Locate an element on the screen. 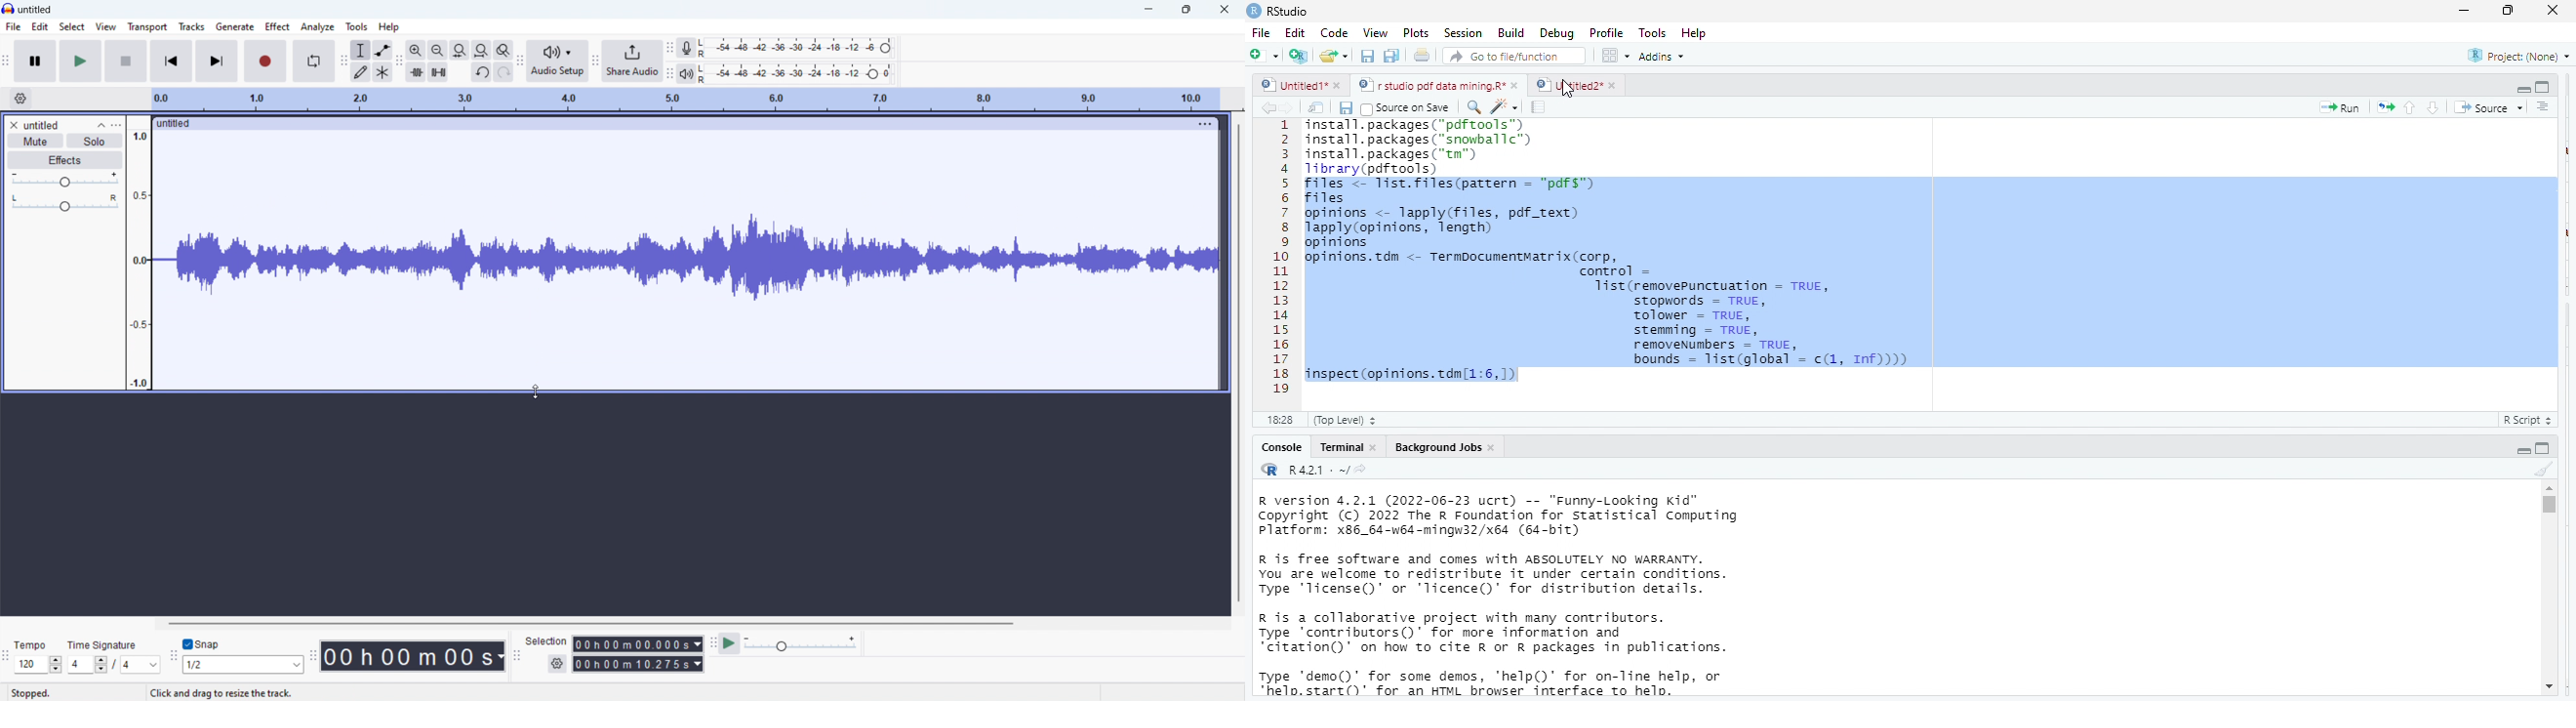 The width and height of the screenshot is (2576, 728). scroll down is located at coordinates (2548, 688).